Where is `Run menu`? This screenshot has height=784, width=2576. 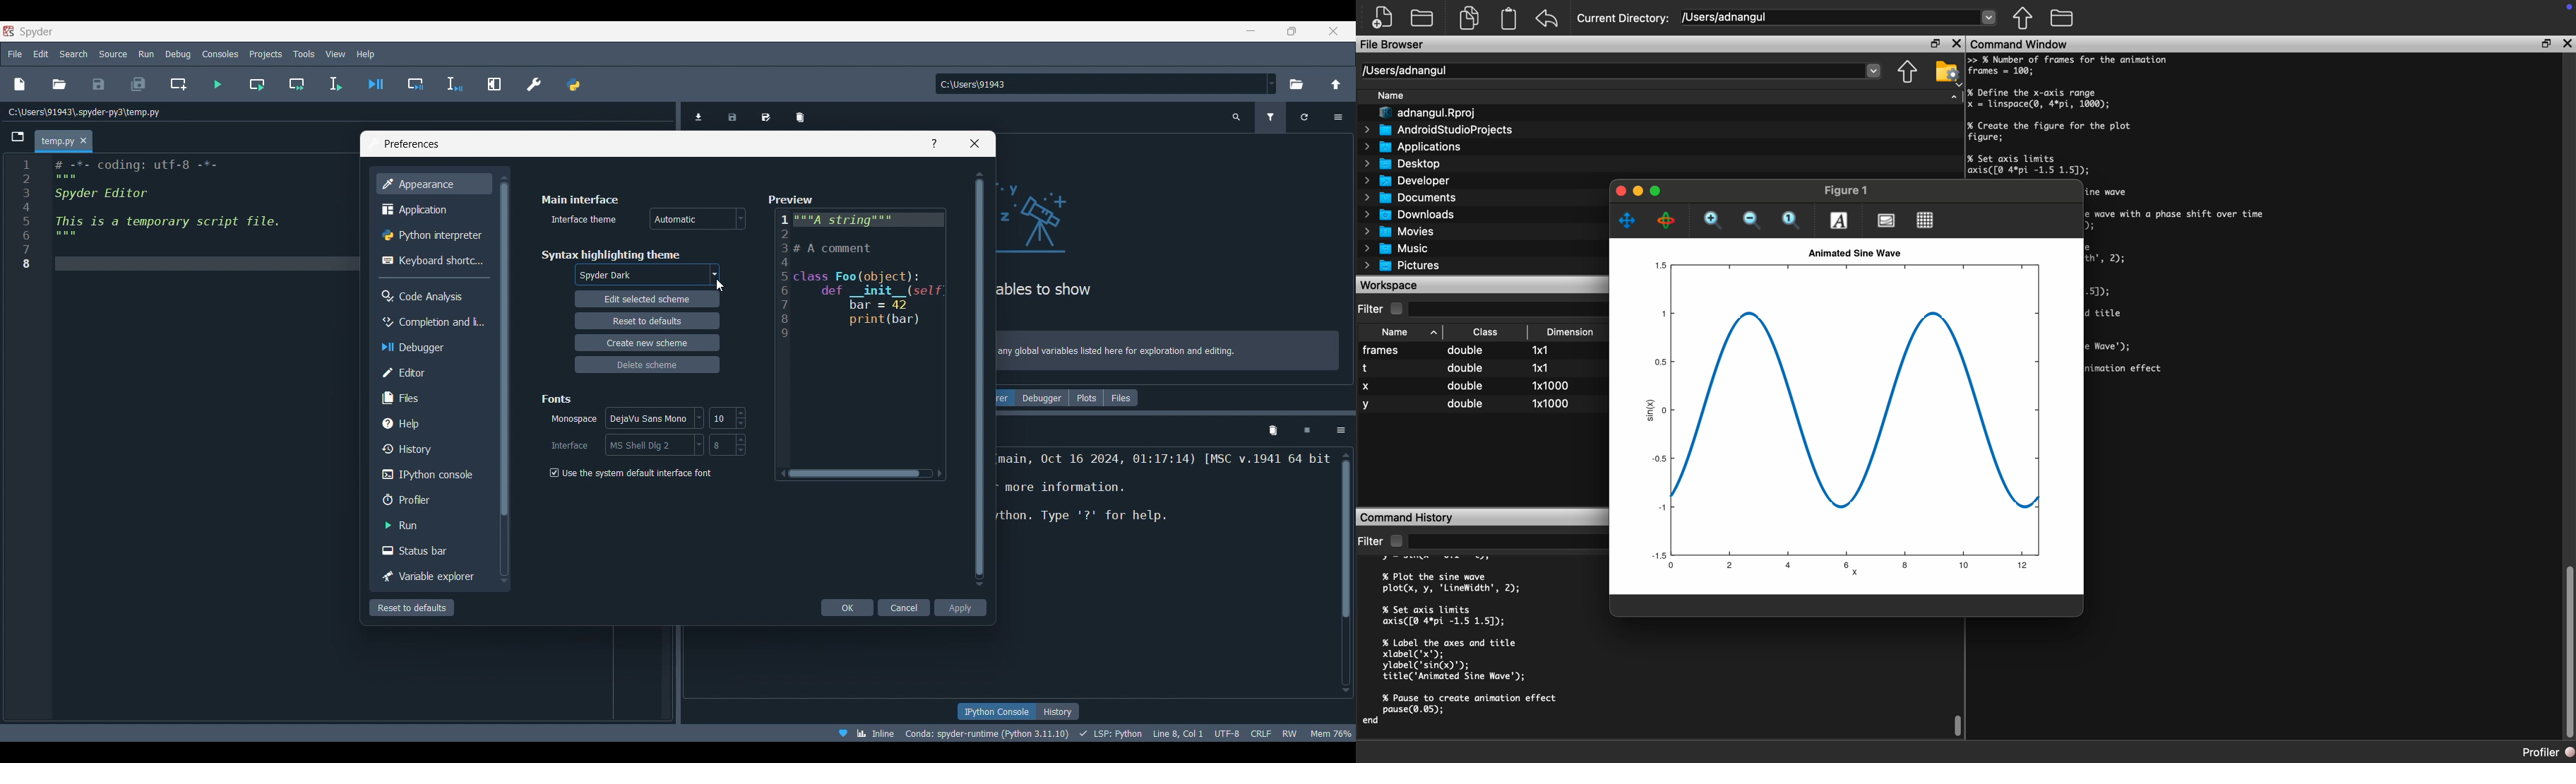 Run menu is located at coordinates (147, 54).